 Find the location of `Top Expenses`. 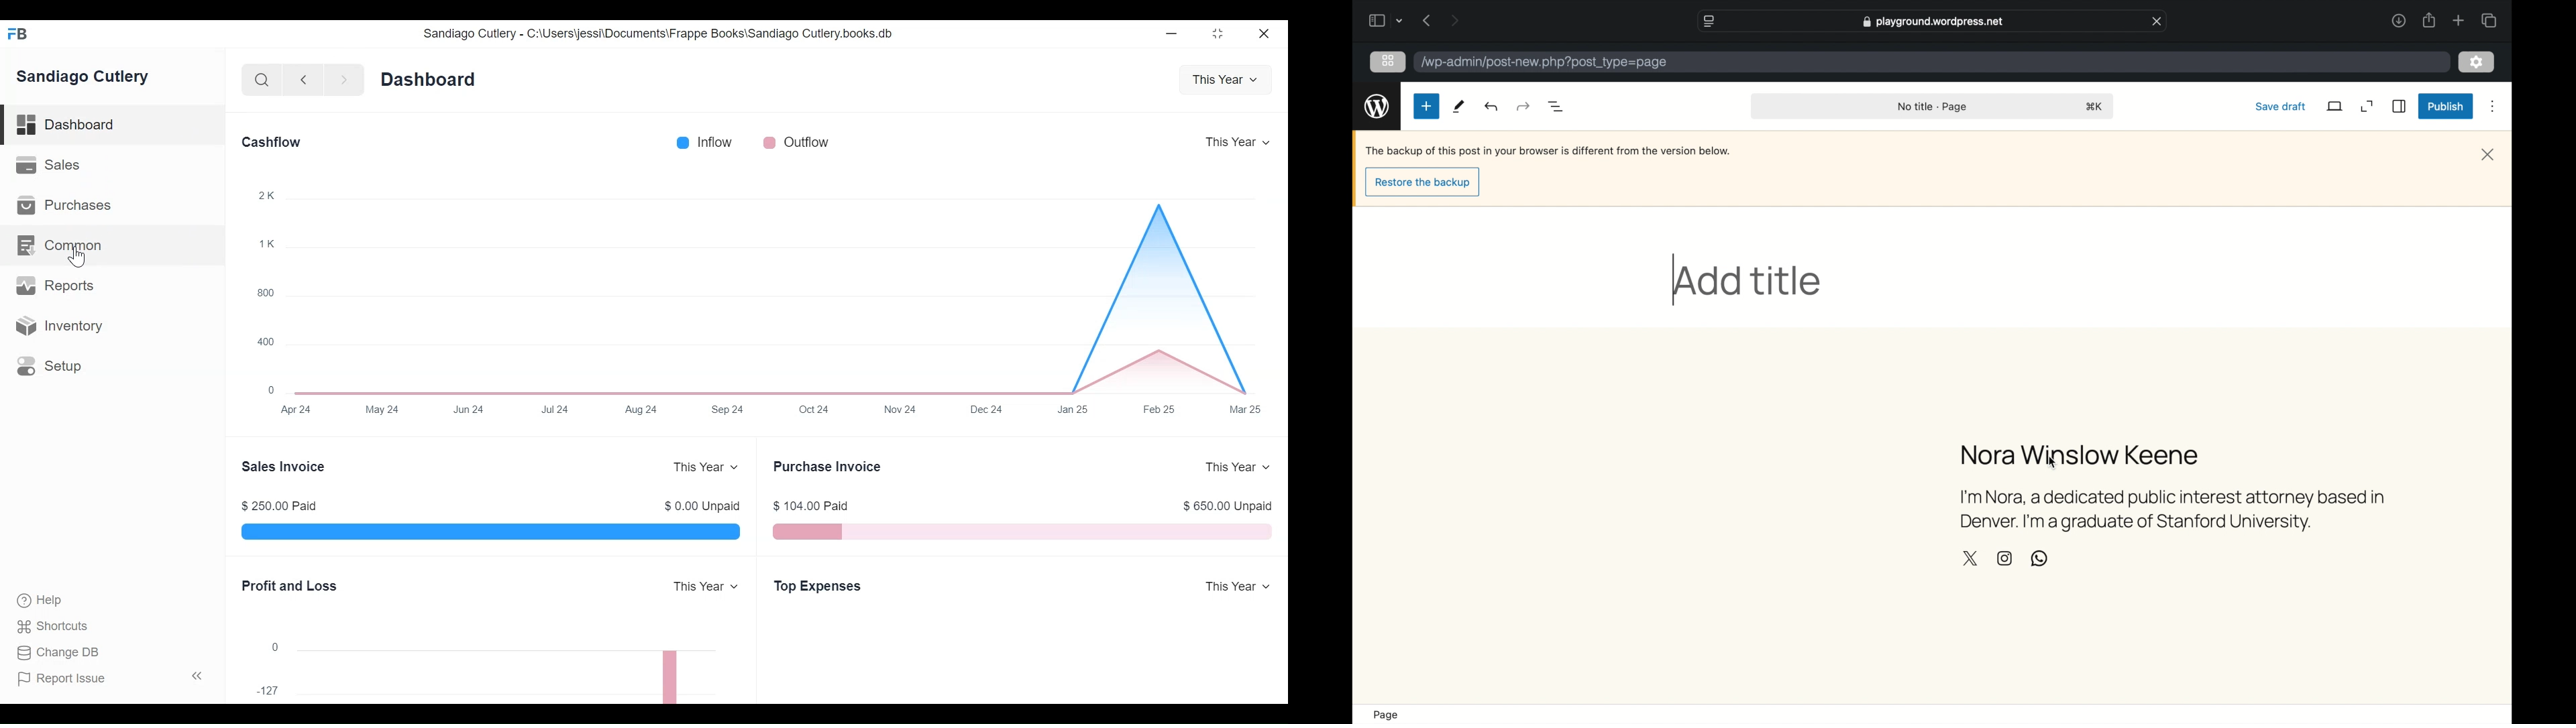

Top Expenses is located at coordinates (823, 587).